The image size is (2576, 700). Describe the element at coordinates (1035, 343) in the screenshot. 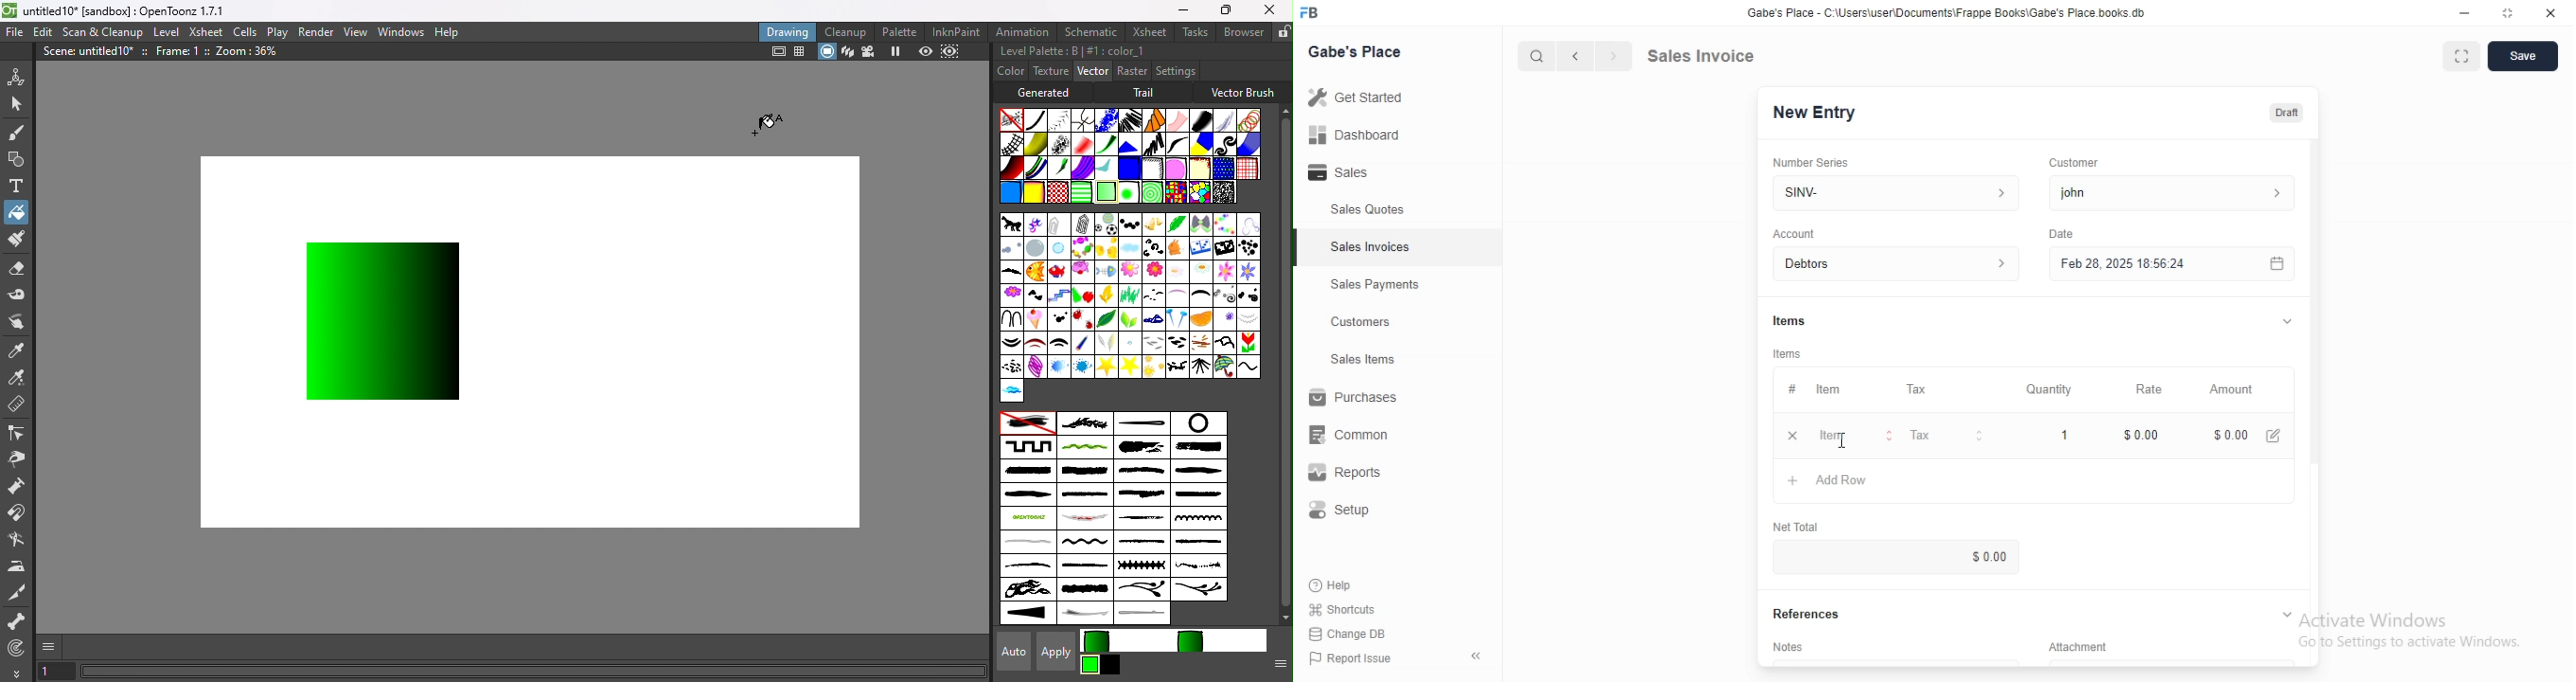

I see `Pare2` at that location.